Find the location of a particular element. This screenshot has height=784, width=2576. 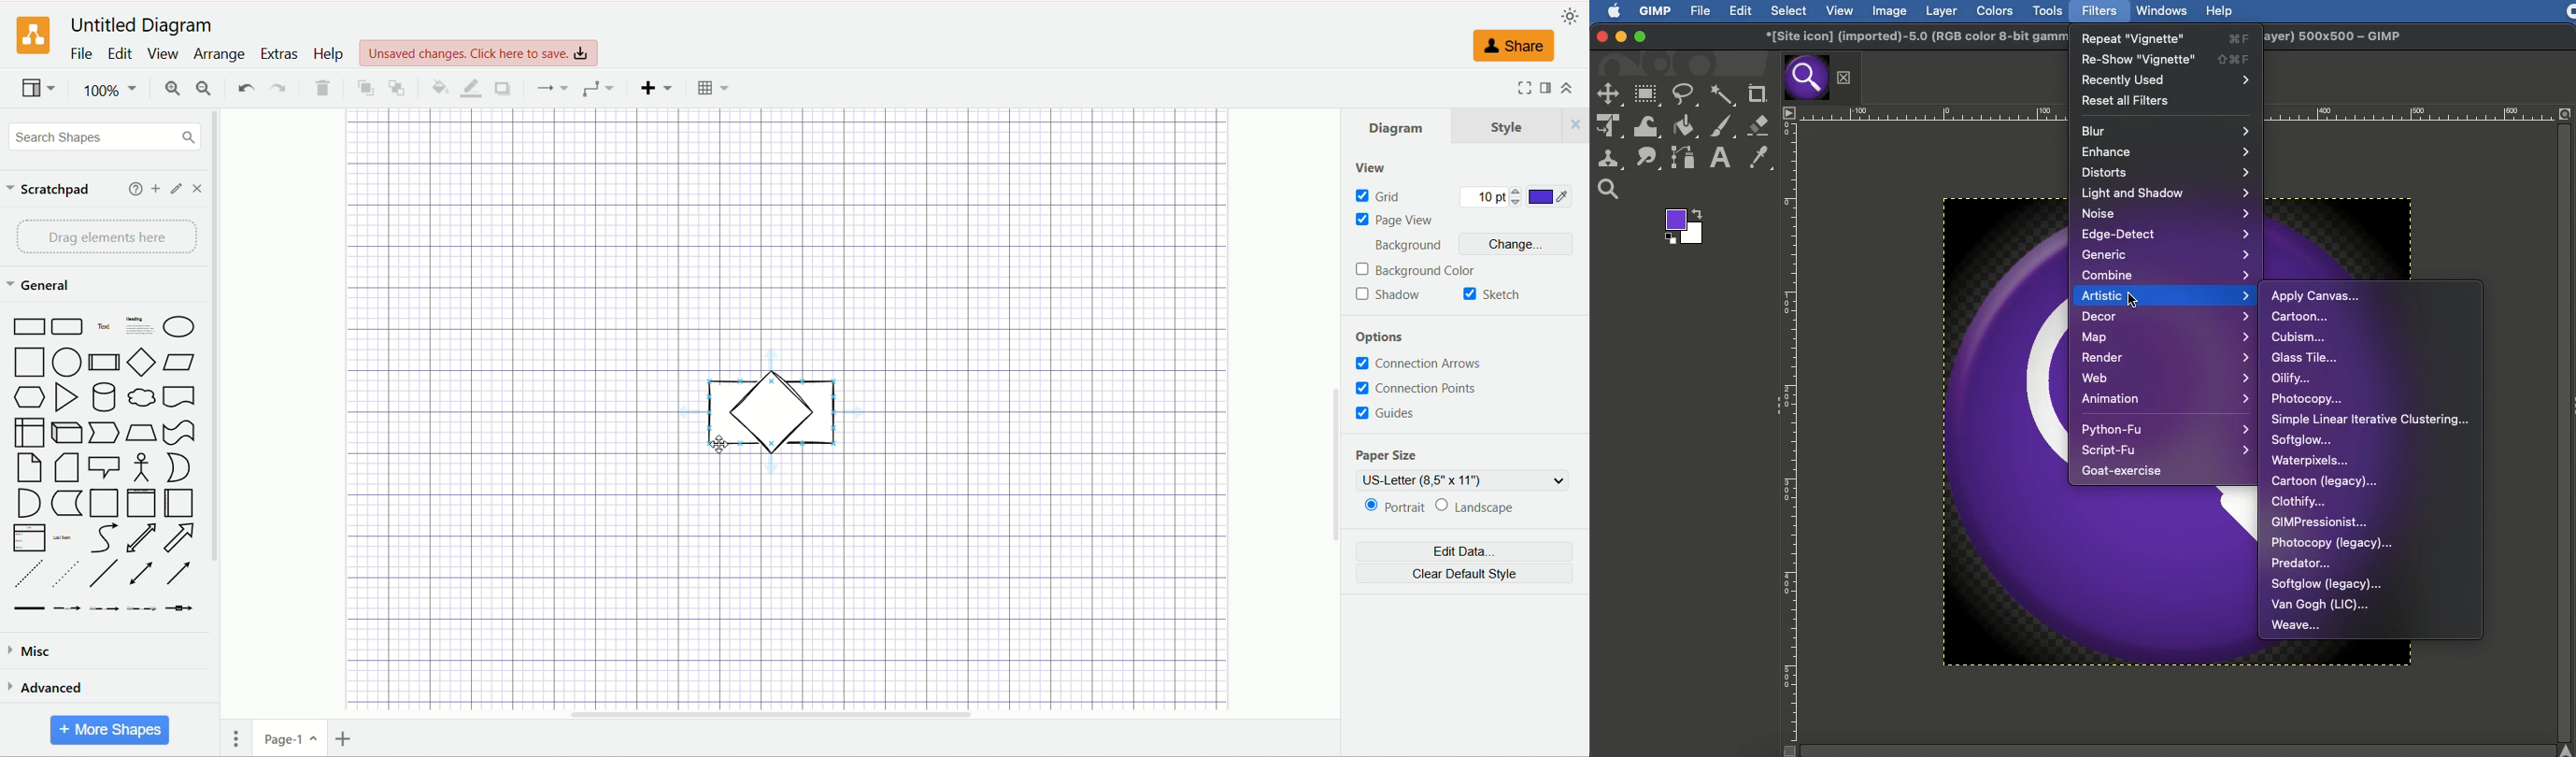

Waterpixels is located at coordinates (2310, 462).